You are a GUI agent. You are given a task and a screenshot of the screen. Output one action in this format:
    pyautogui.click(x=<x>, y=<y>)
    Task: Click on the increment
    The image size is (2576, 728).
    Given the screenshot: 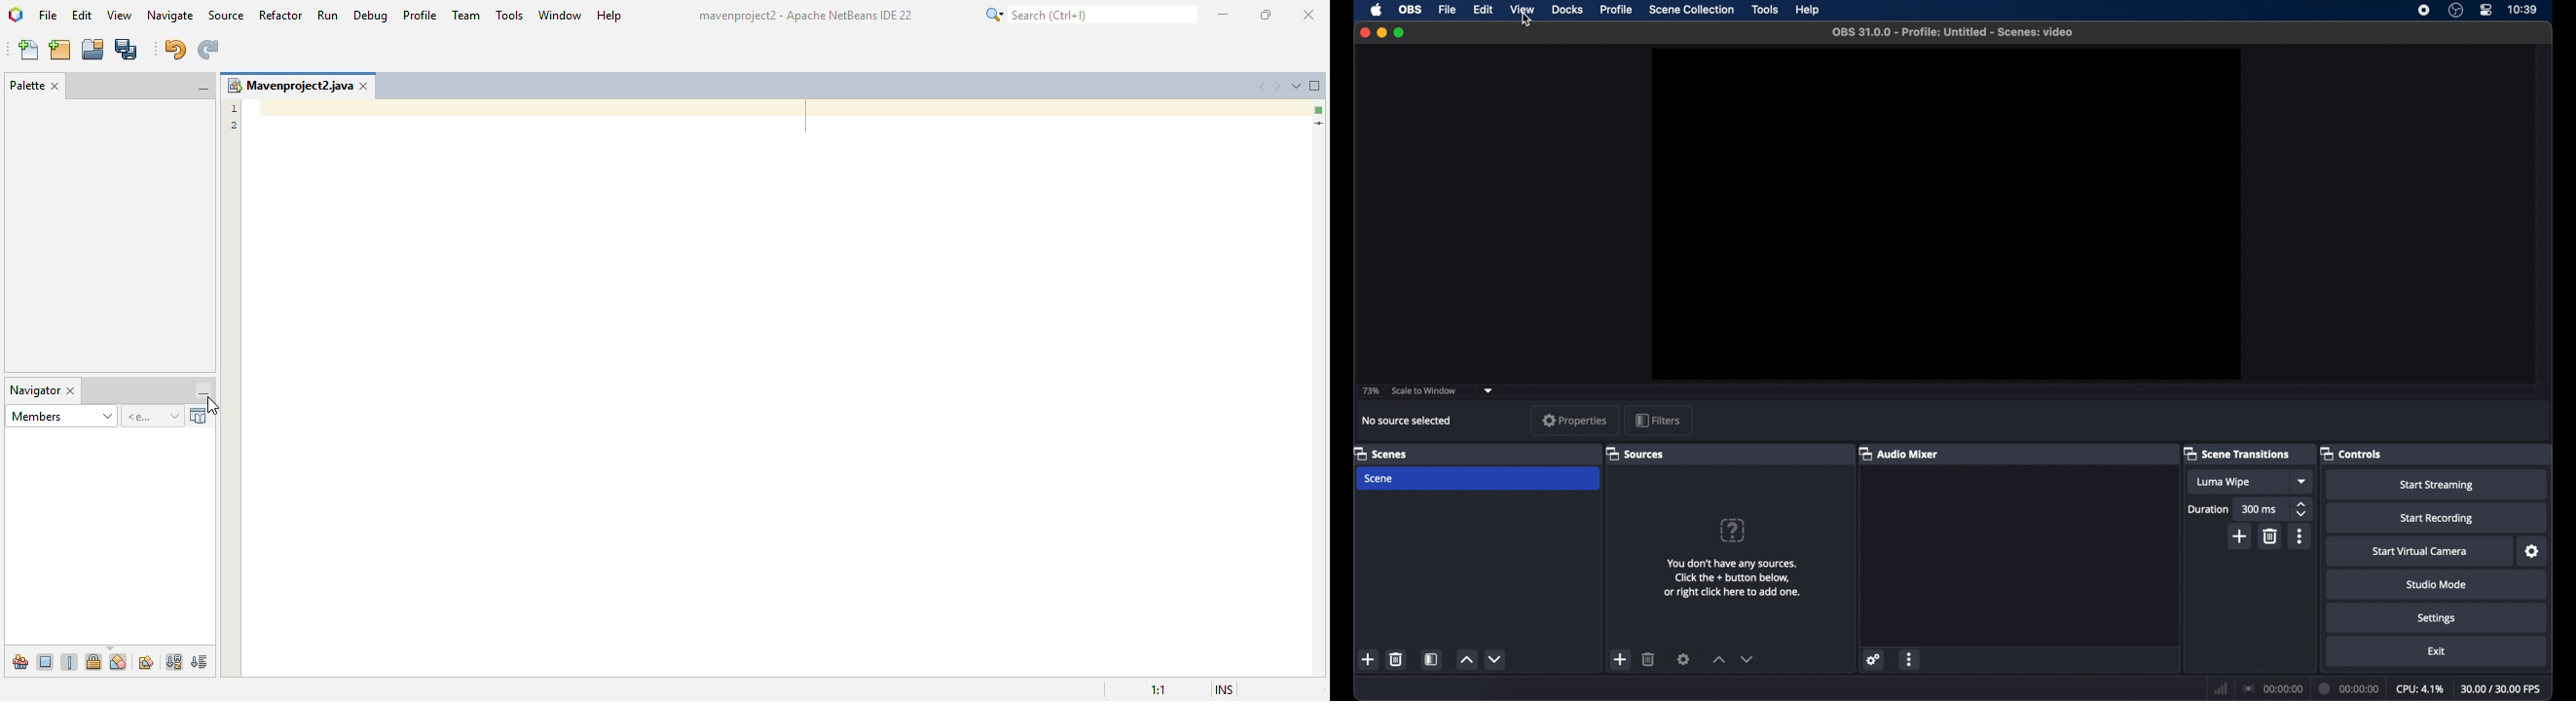 What is the action you would take?
    pyautogui.click(x=1719, y=660)
    